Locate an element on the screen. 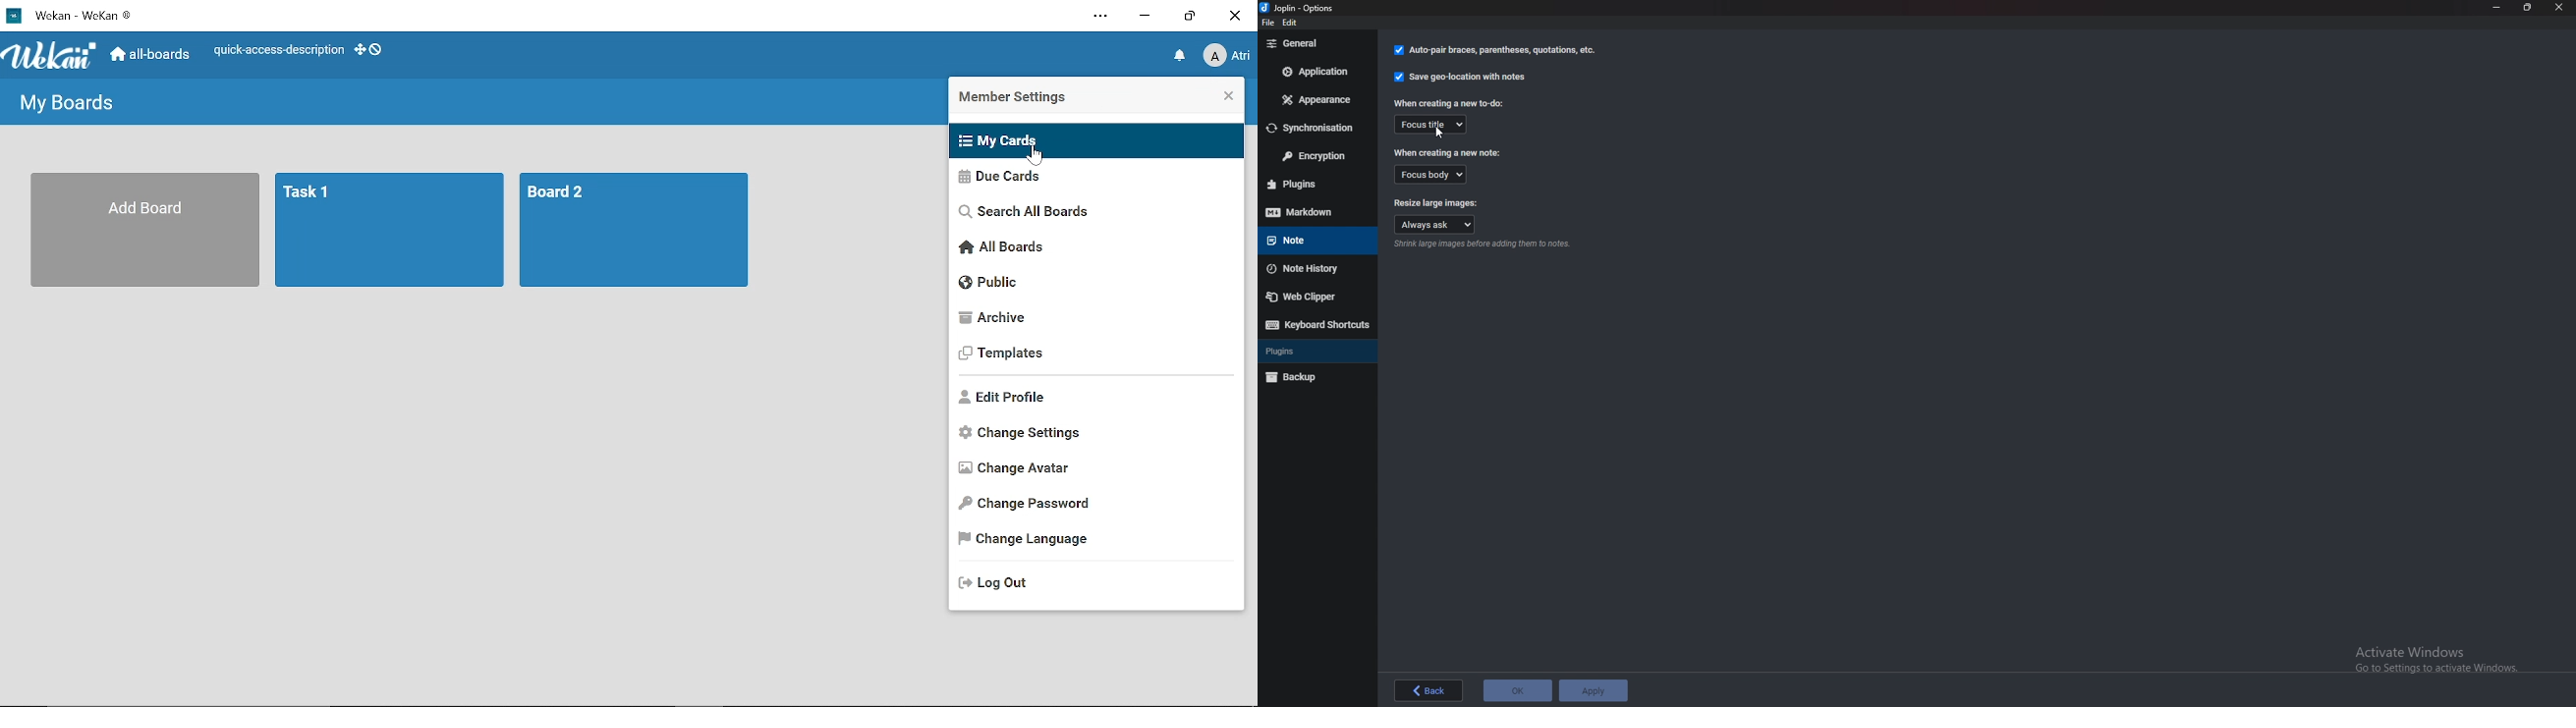  Encryption is located at coordinates (1315, 157).